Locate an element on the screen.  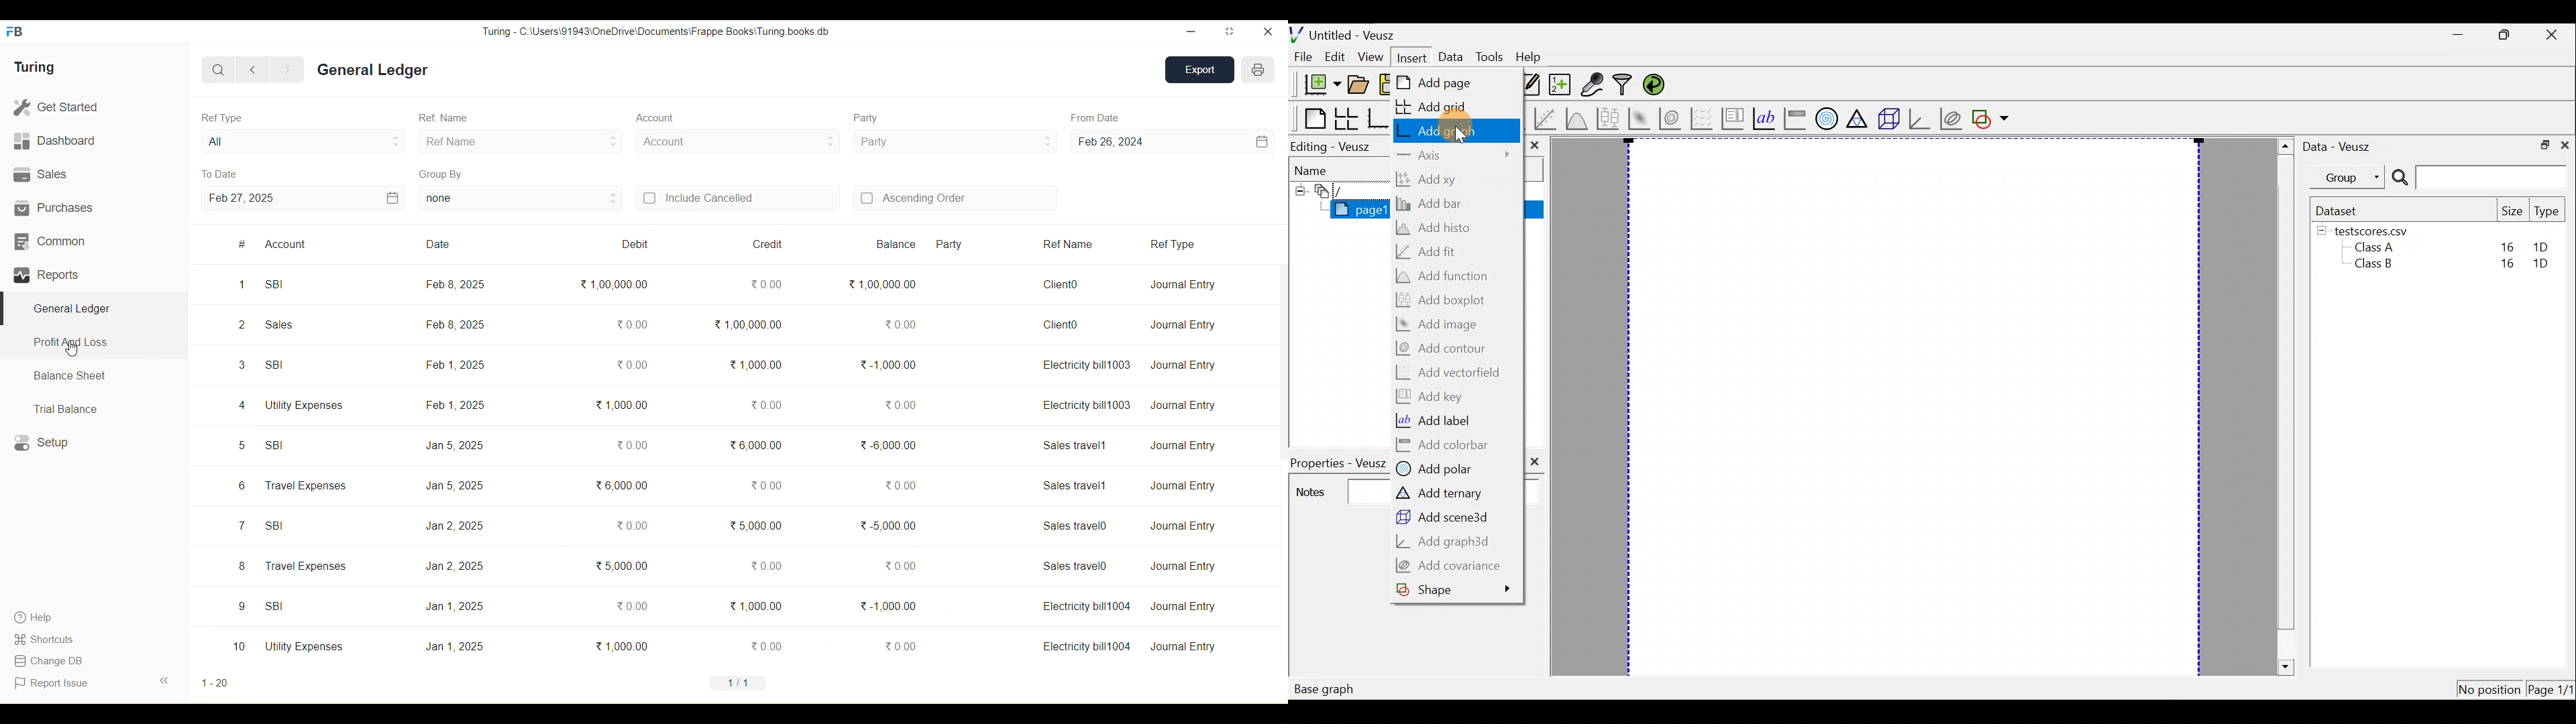
1,00,000.00 is located at coordinates (749, 324).